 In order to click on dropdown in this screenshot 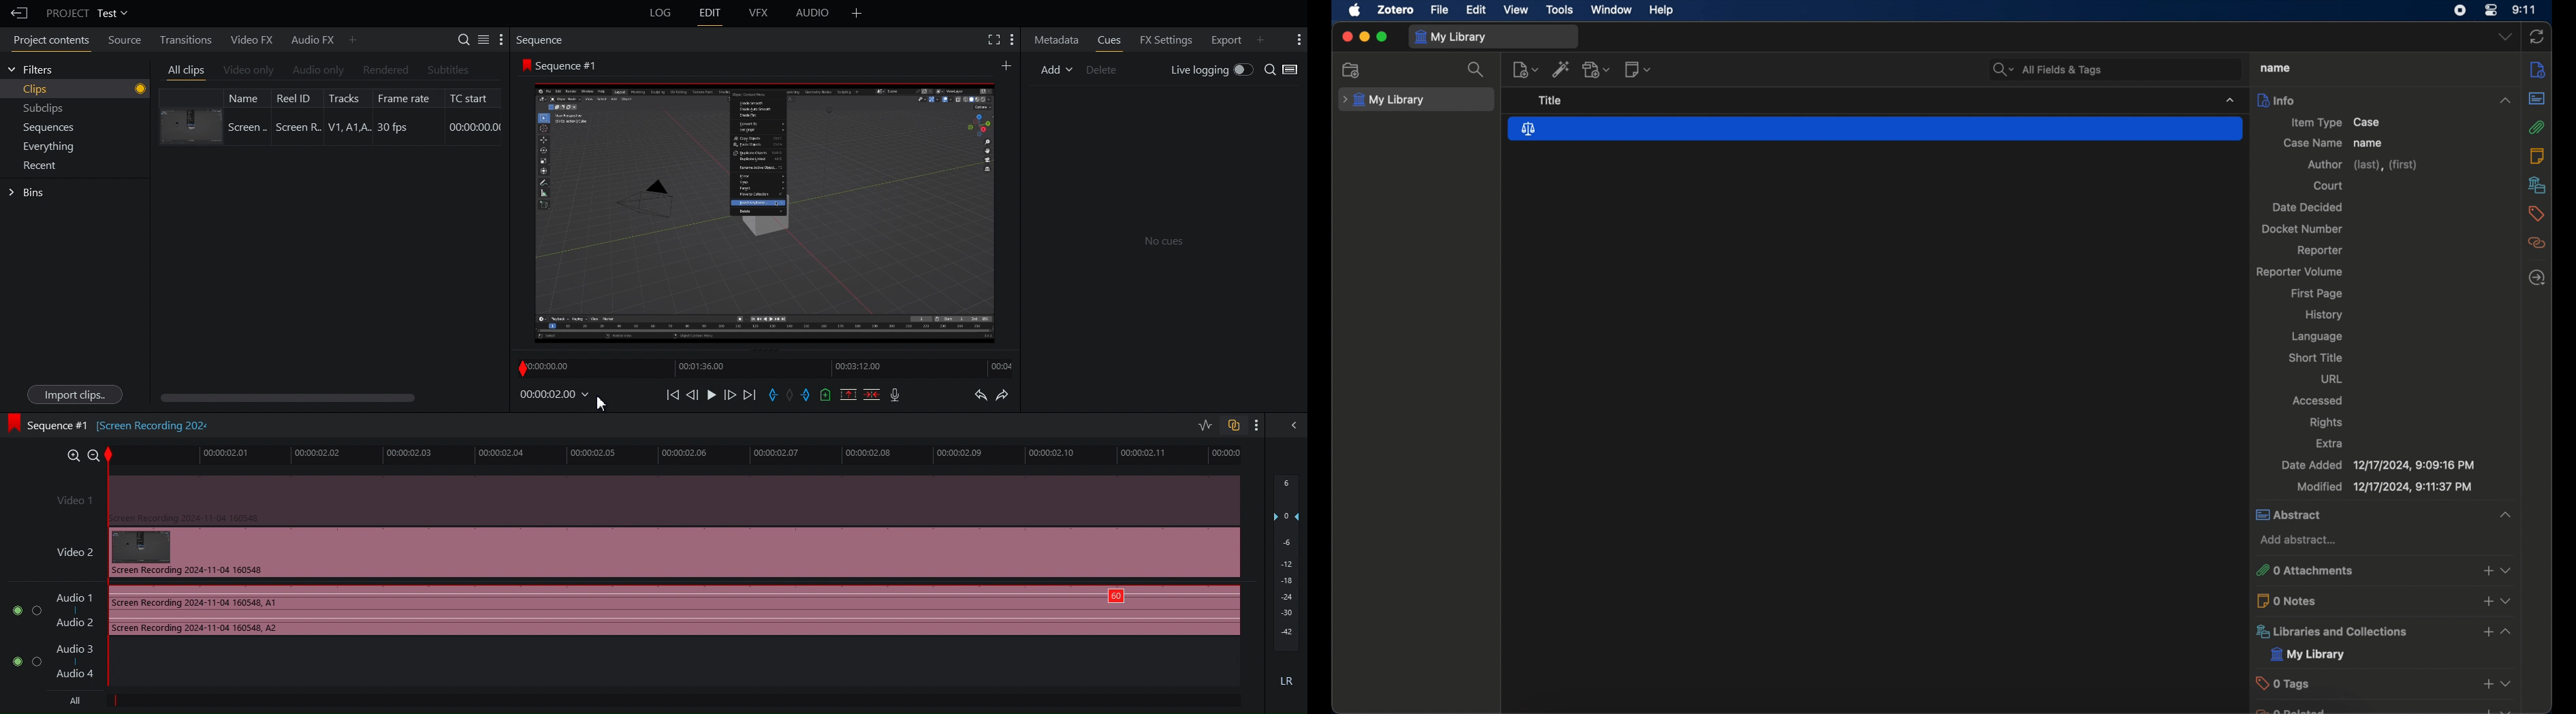, I will do `click(2503, 37)`.